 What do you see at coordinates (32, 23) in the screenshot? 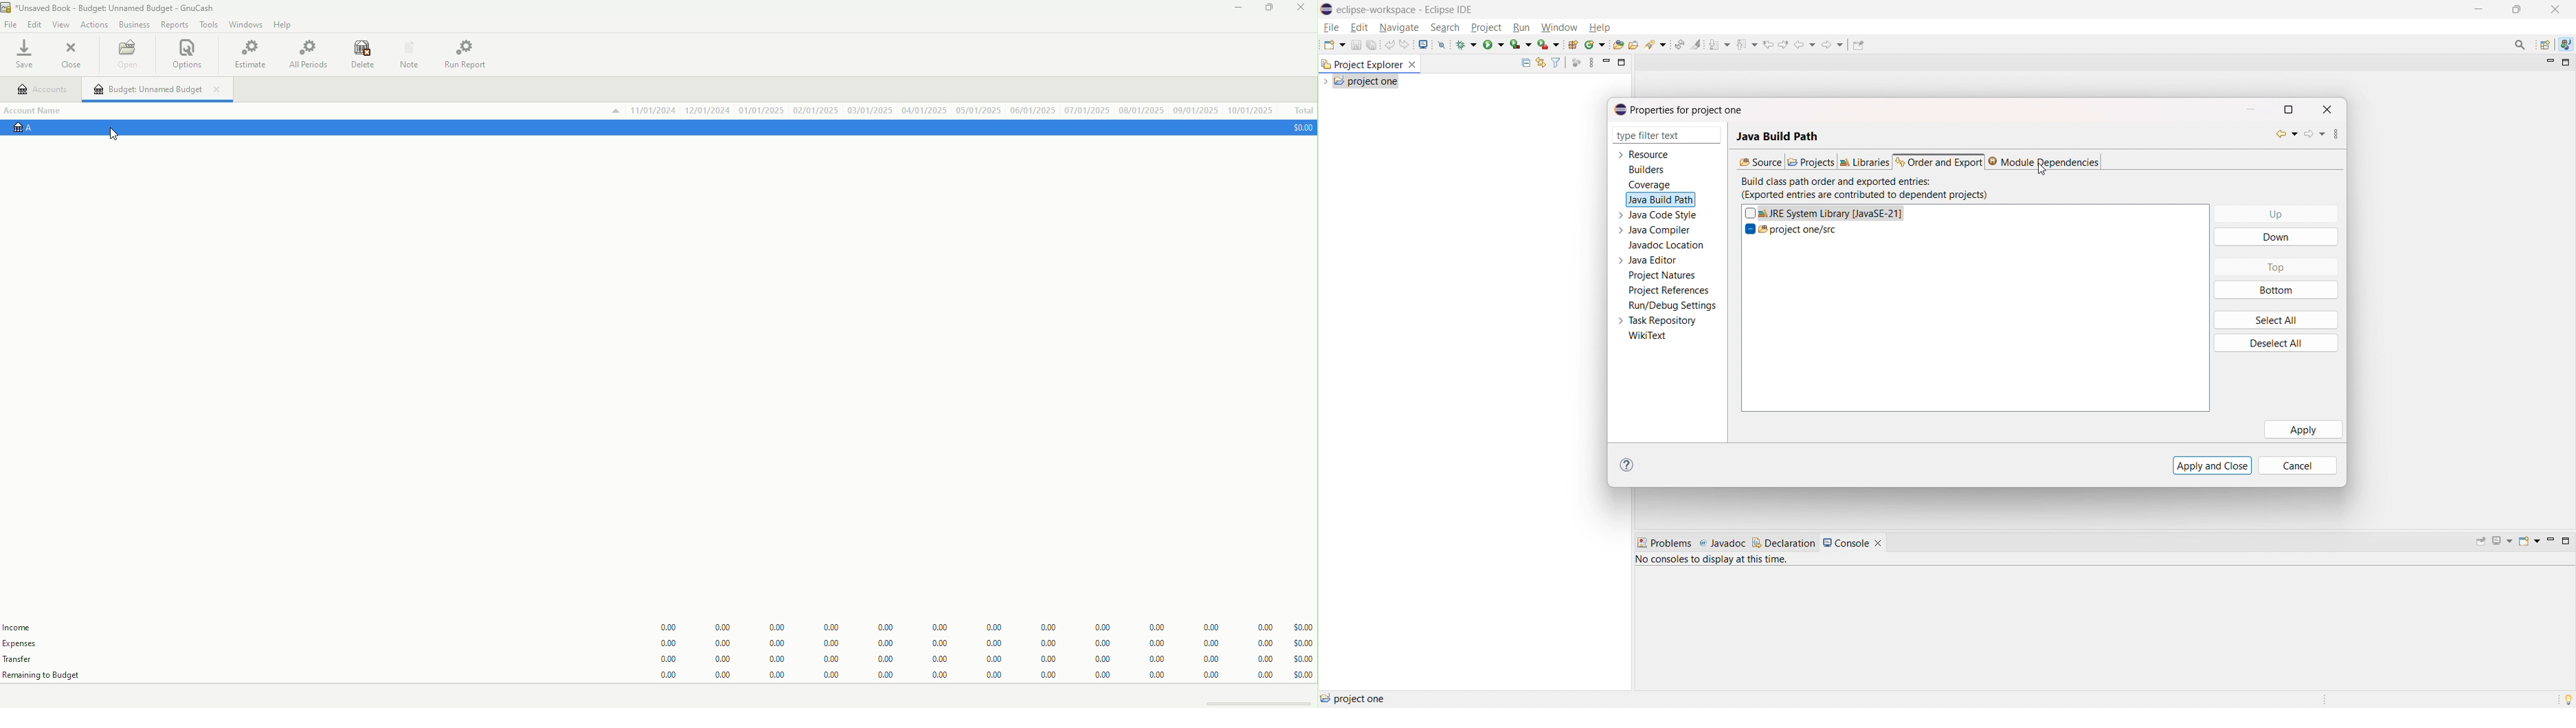
I see `Edit` at bounding box center [32, 23].